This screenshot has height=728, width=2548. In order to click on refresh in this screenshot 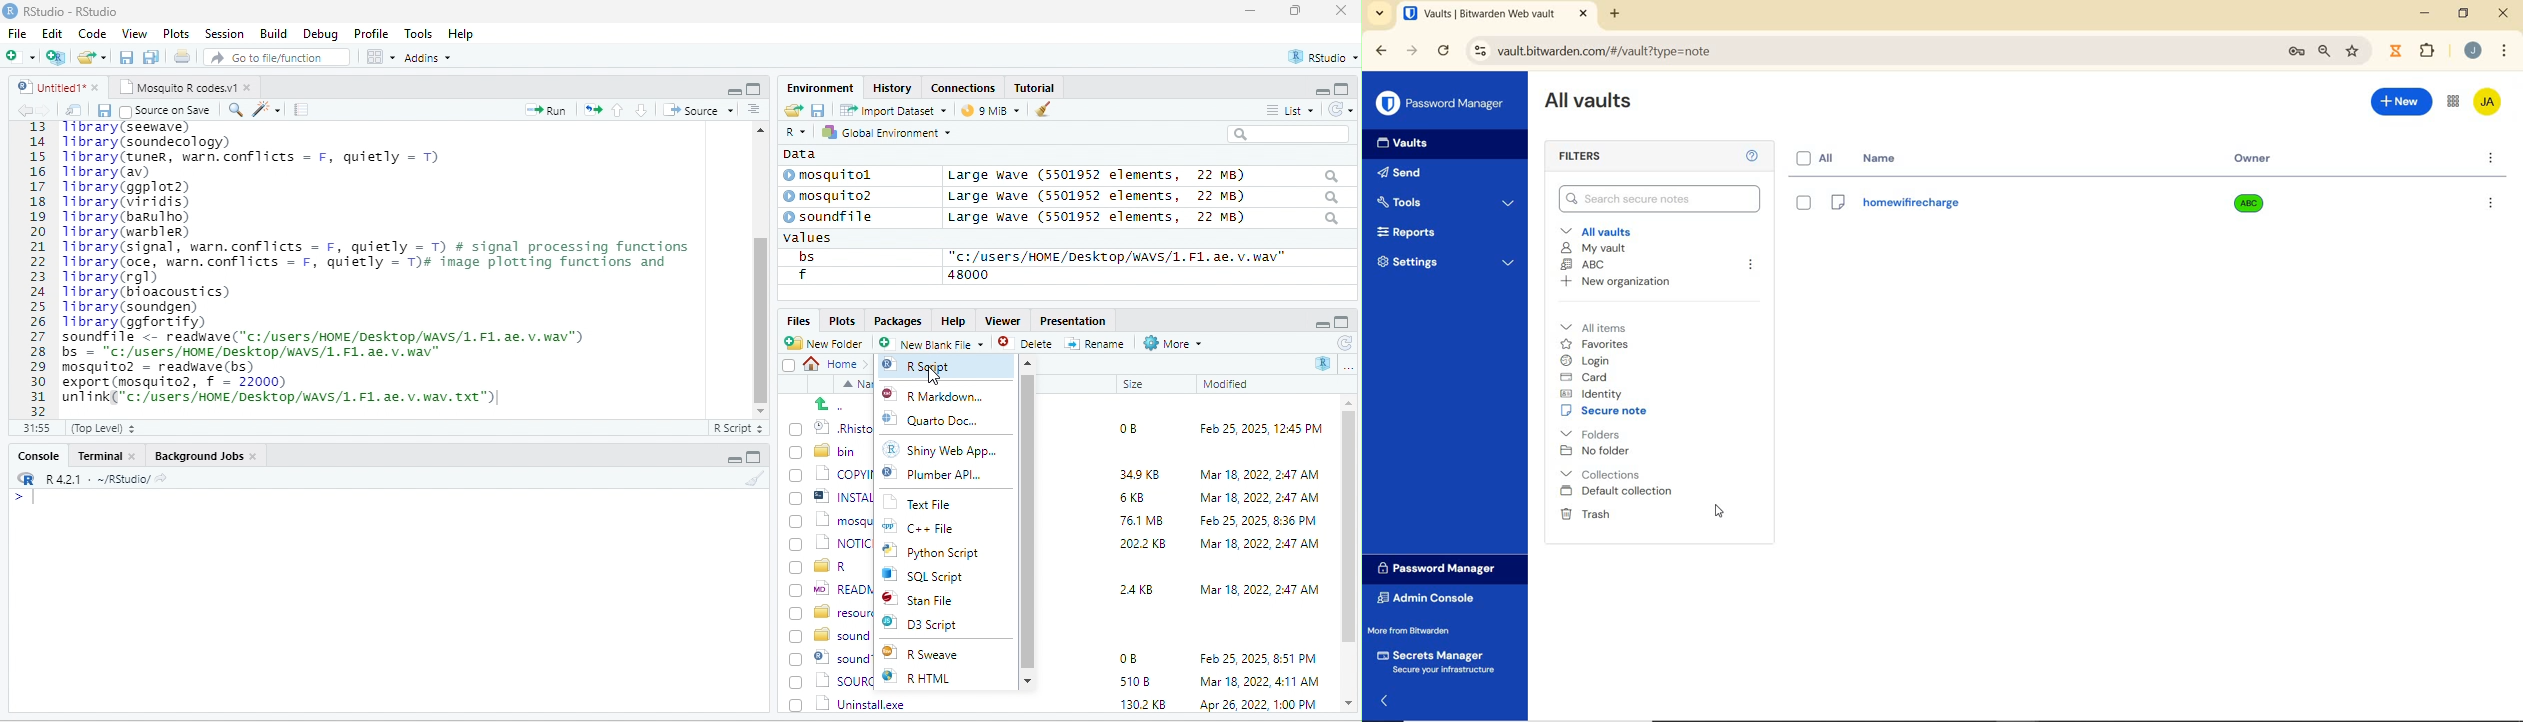, I will do `click(1337, 109)`.